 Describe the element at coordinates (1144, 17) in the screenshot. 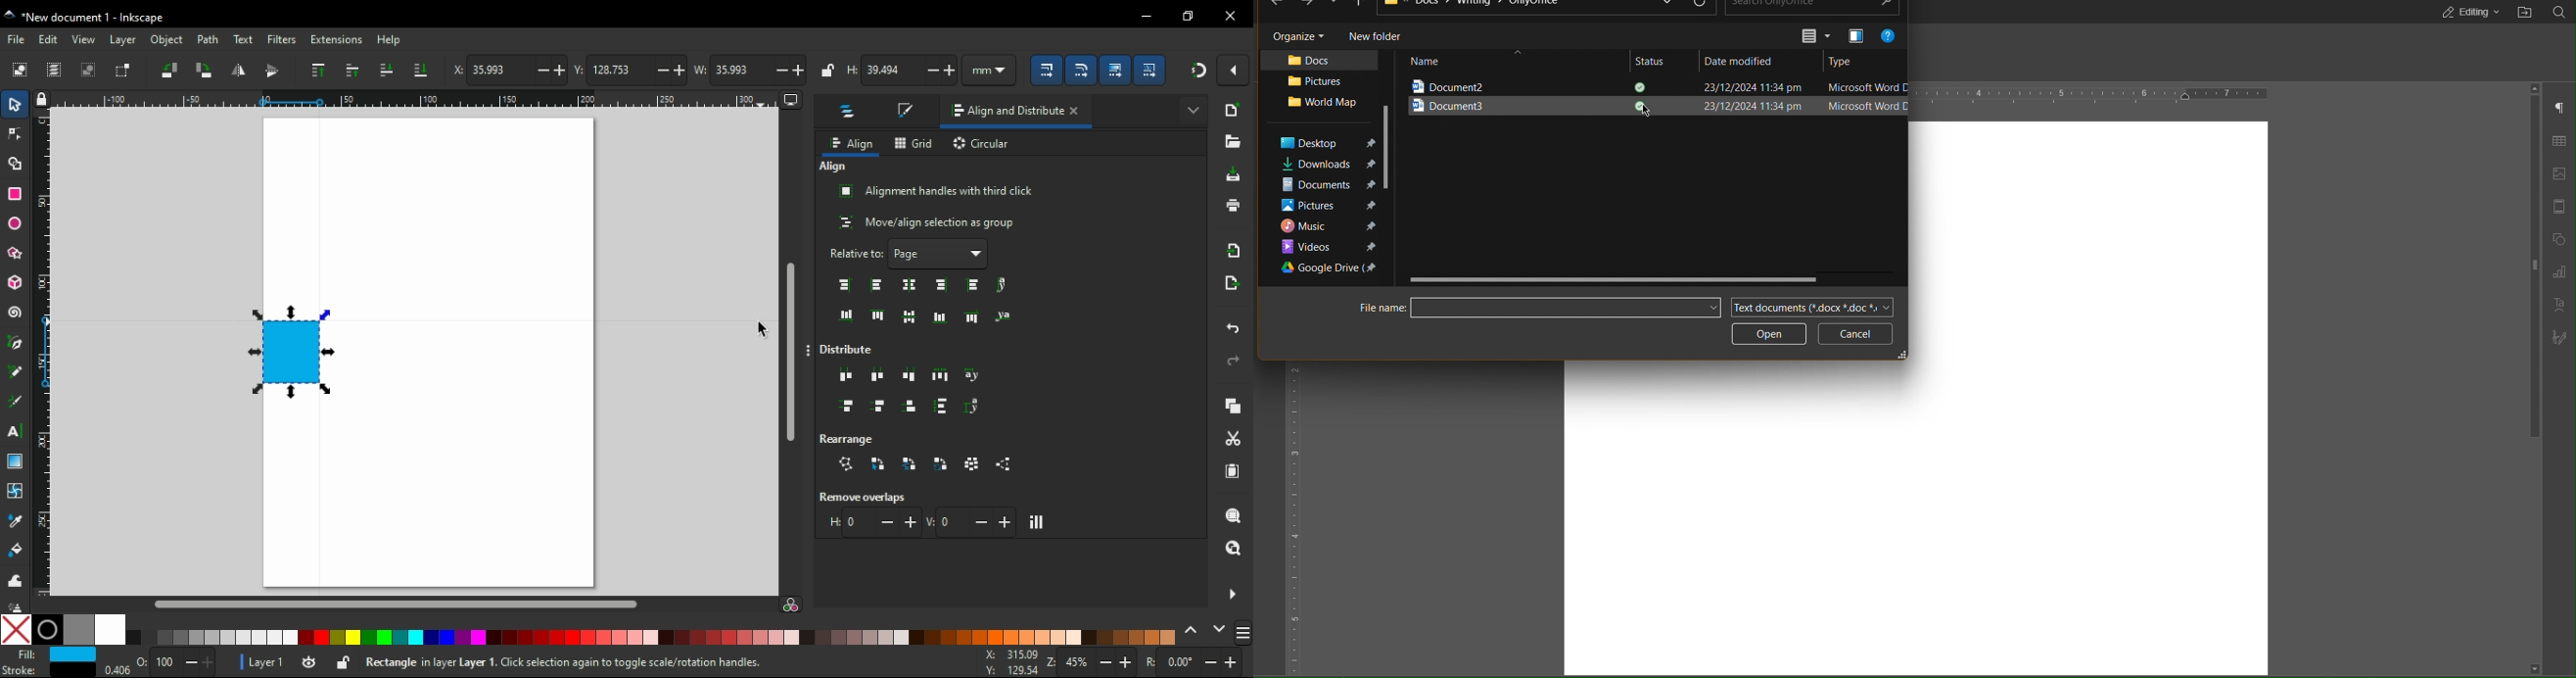

I see `minimize` at that location.